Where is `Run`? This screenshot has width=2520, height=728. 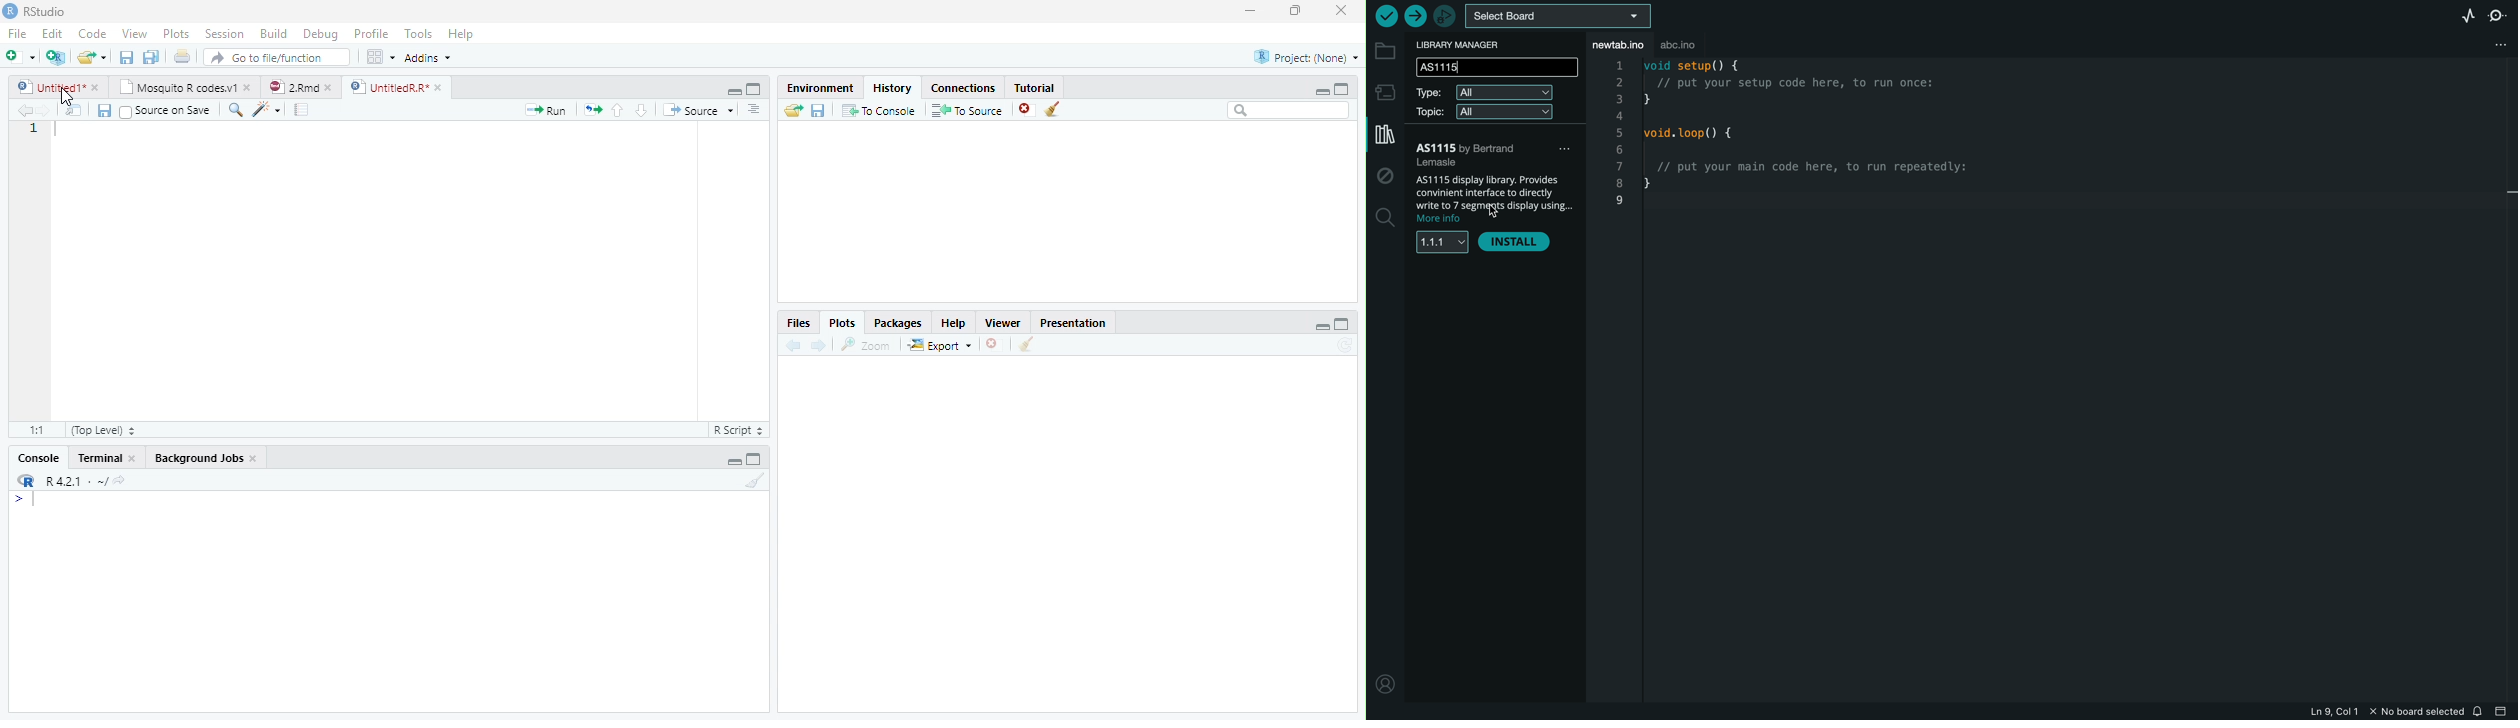 Run is located at coordinates (543, 111).